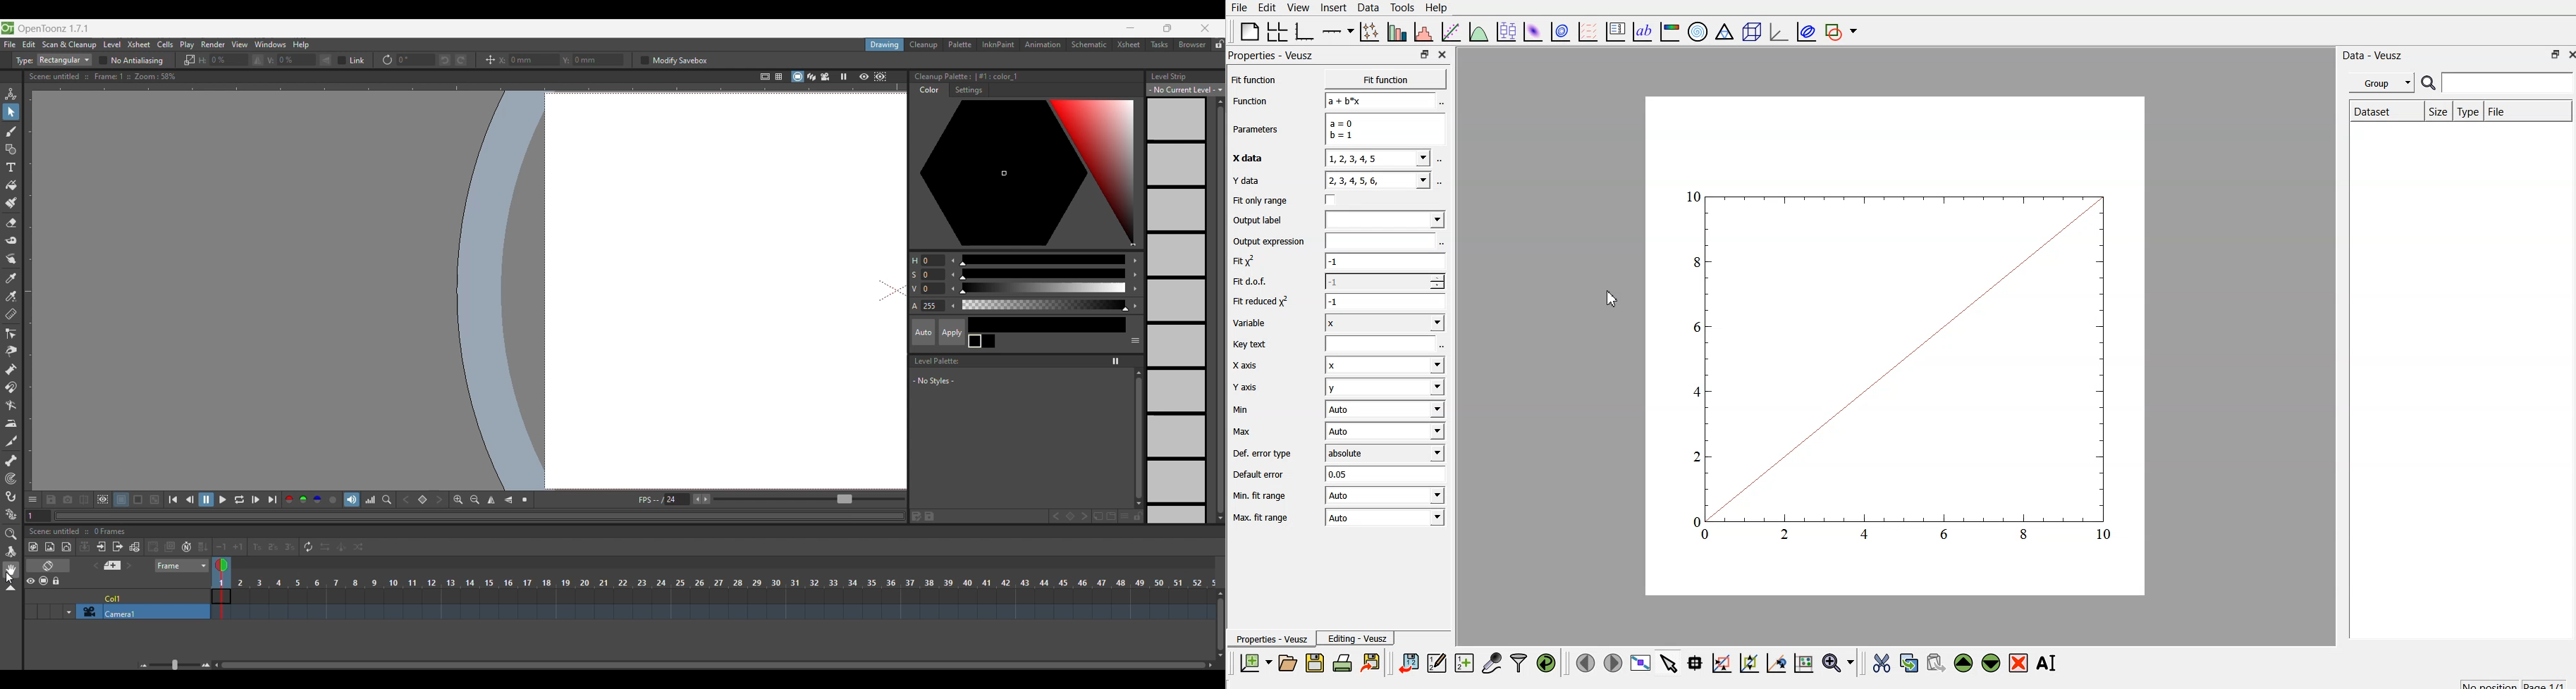 This screenshot has height=700, width=2576. What do you see at coordinates (2384, 83) in the screenshot?
I see `group` at bounding box center [2384, 83].